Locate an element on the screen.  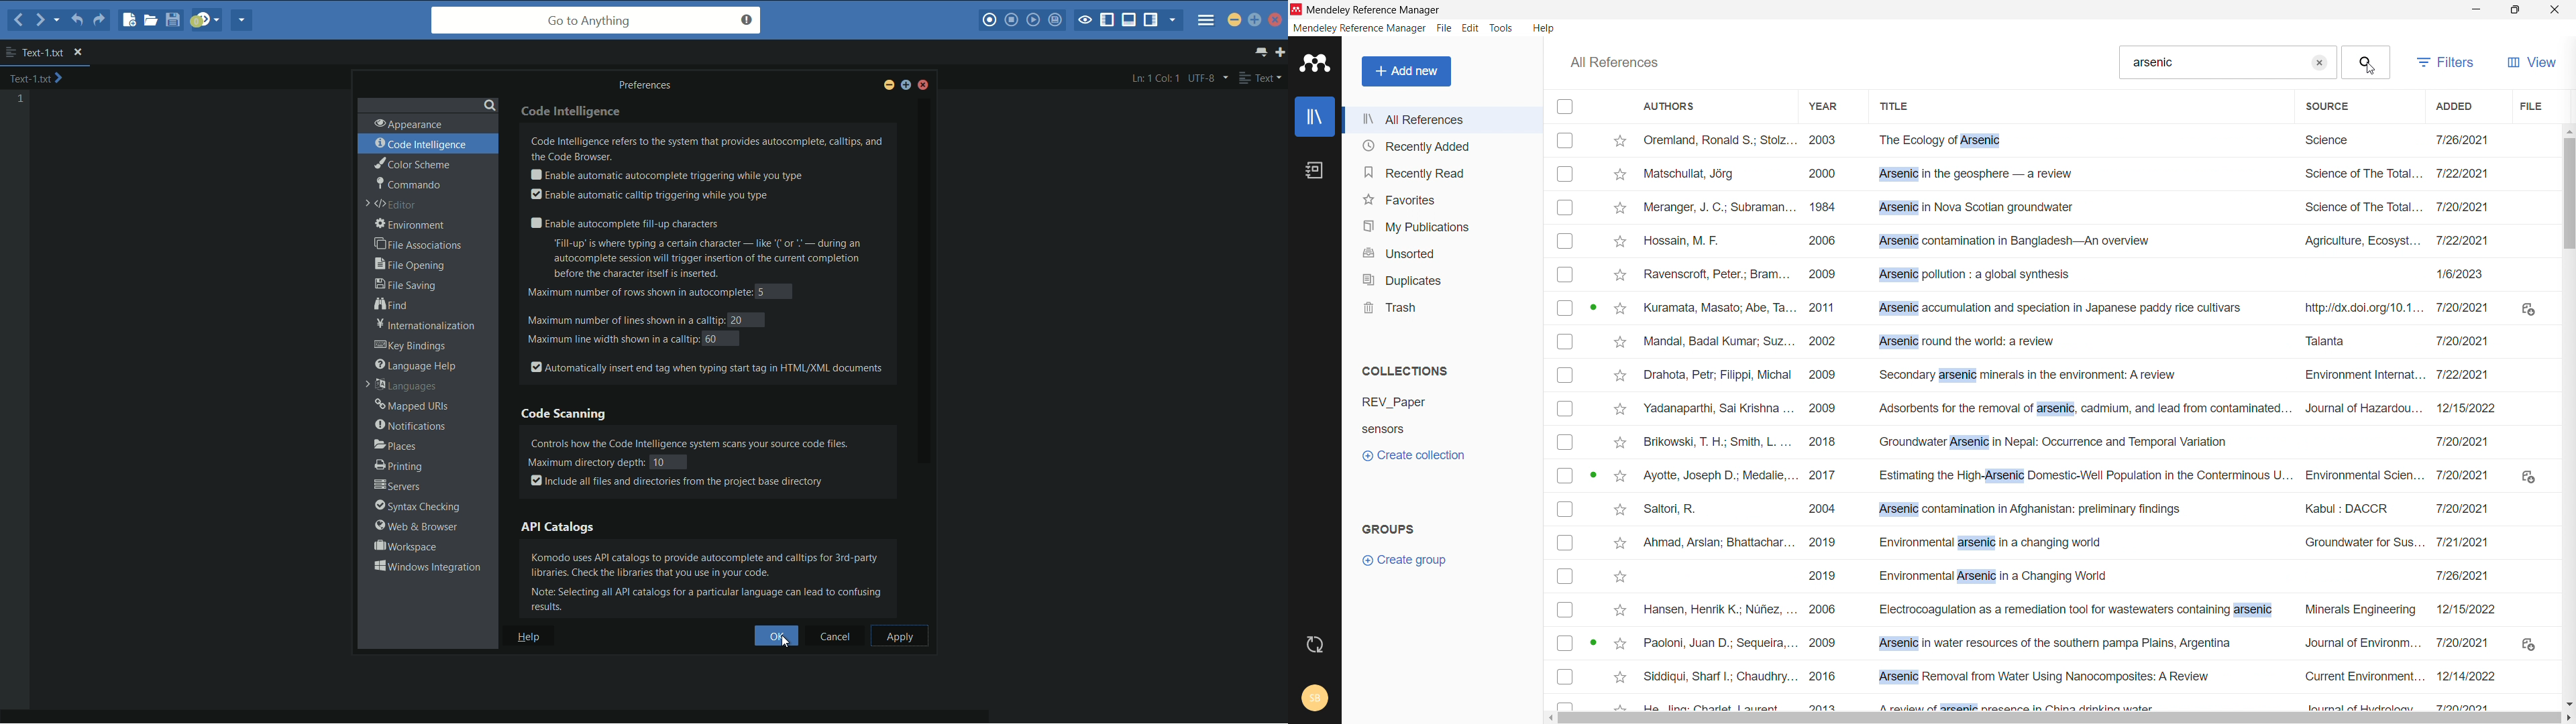
vertical scrollbar is located at coordinates (2568, 196).